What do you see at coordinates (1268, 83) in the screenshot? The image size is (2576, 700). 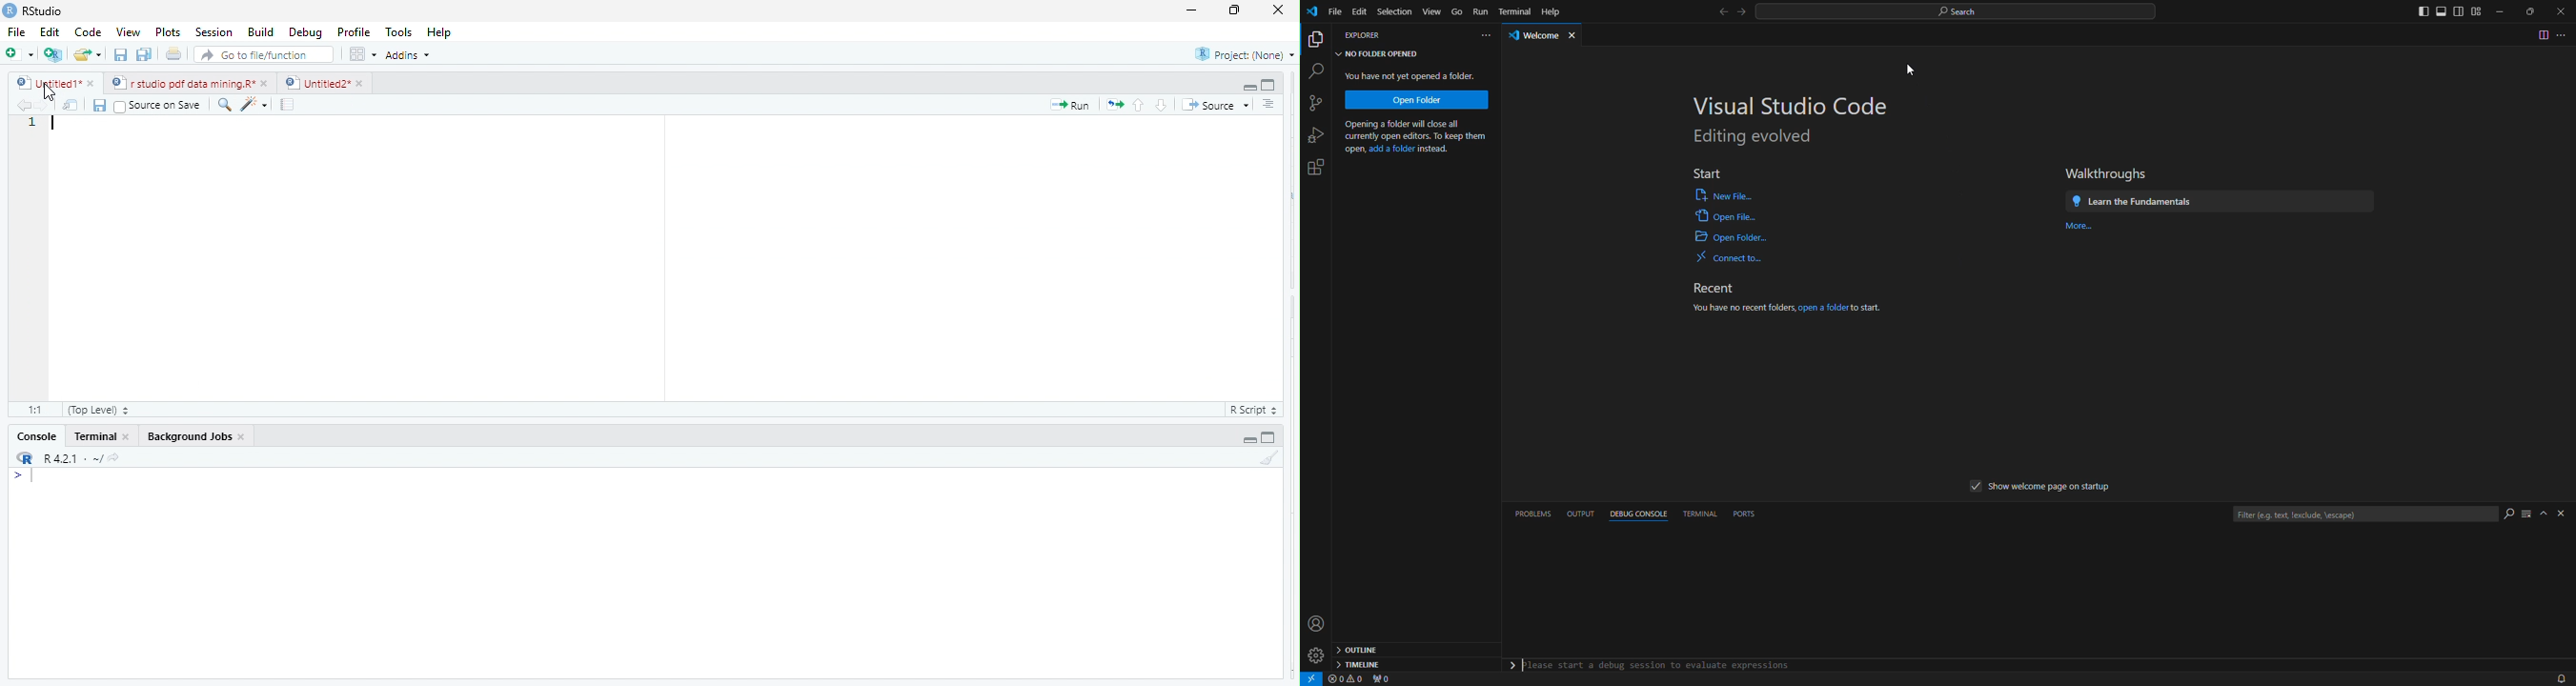 I see `hide console` at bounding box center [1268, 83].